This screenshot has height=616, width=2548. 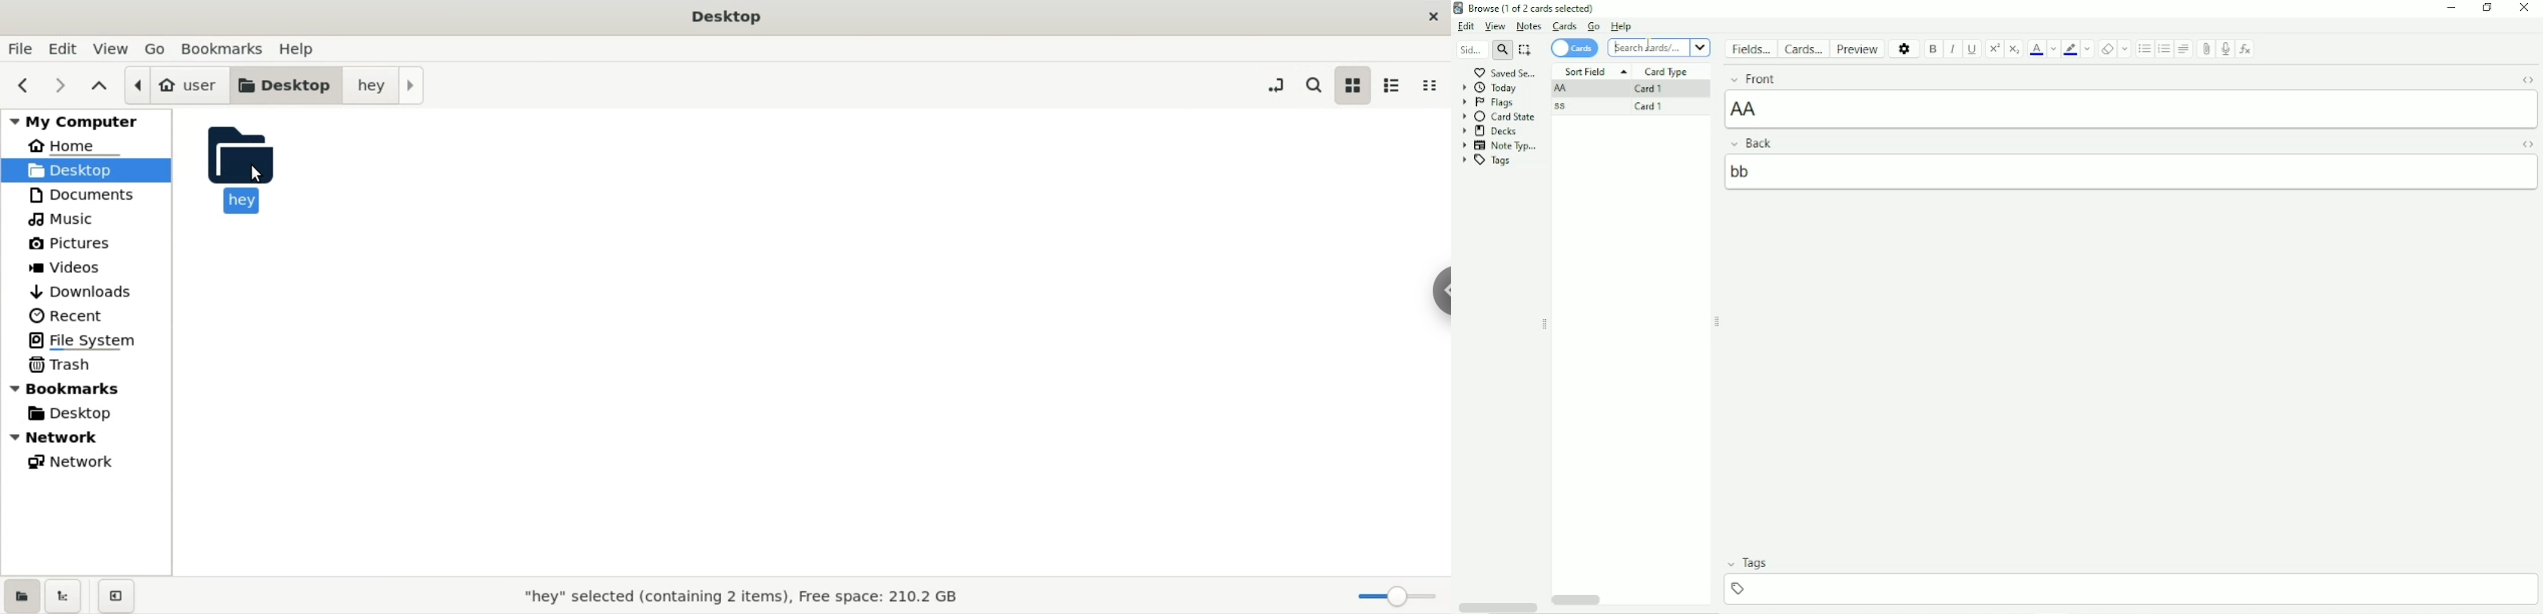 I want to click on Restore down, so click(x=2489, y=8).